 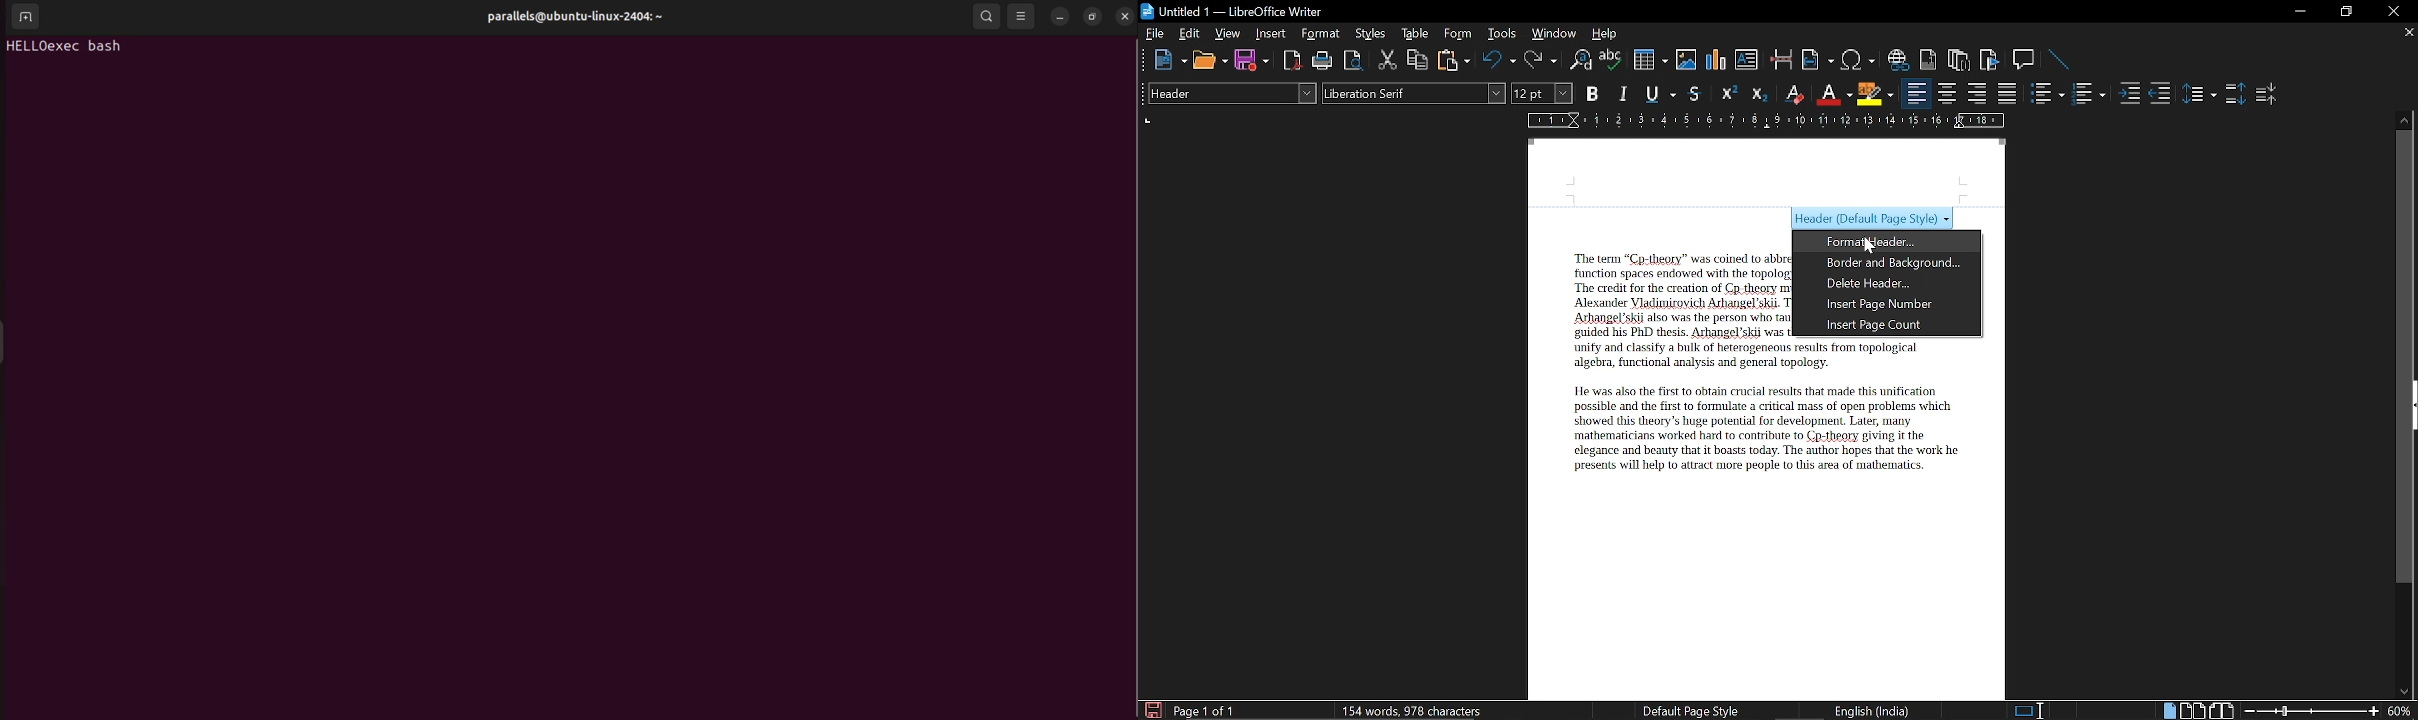 I want to click on Open, so click(x=1210, y=61).